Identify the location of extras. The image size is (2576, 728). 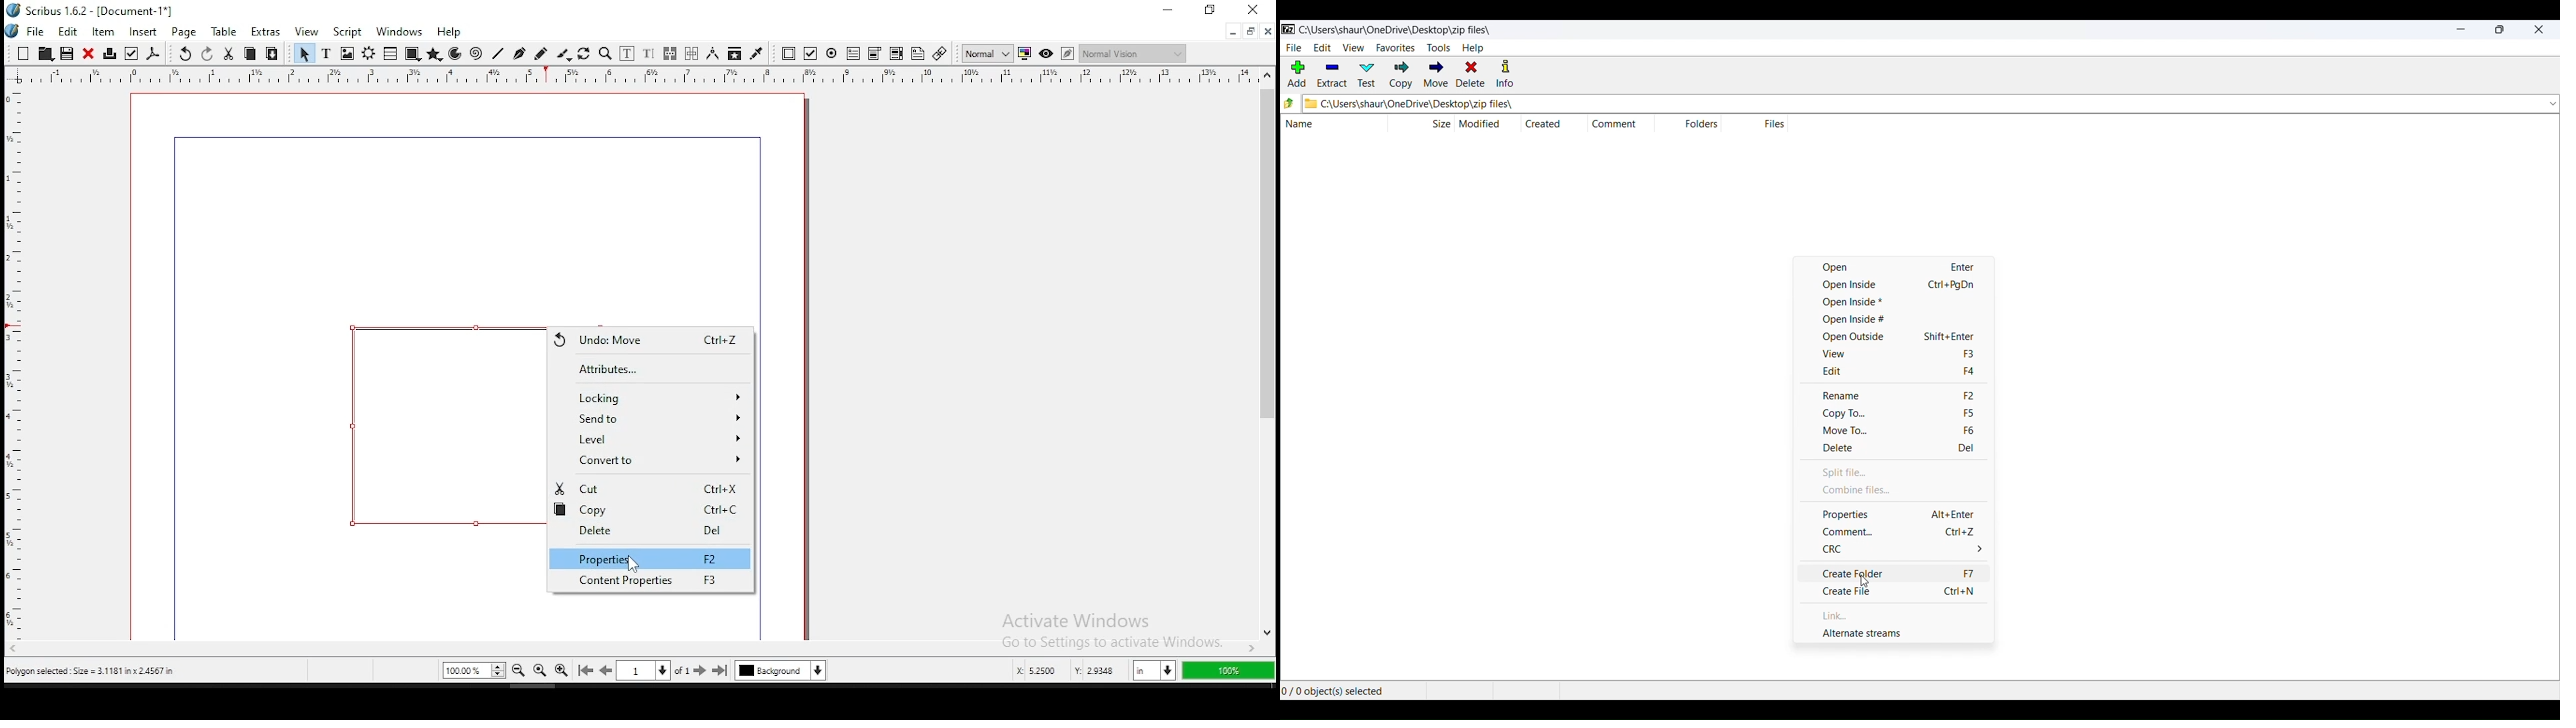
(265, 32).